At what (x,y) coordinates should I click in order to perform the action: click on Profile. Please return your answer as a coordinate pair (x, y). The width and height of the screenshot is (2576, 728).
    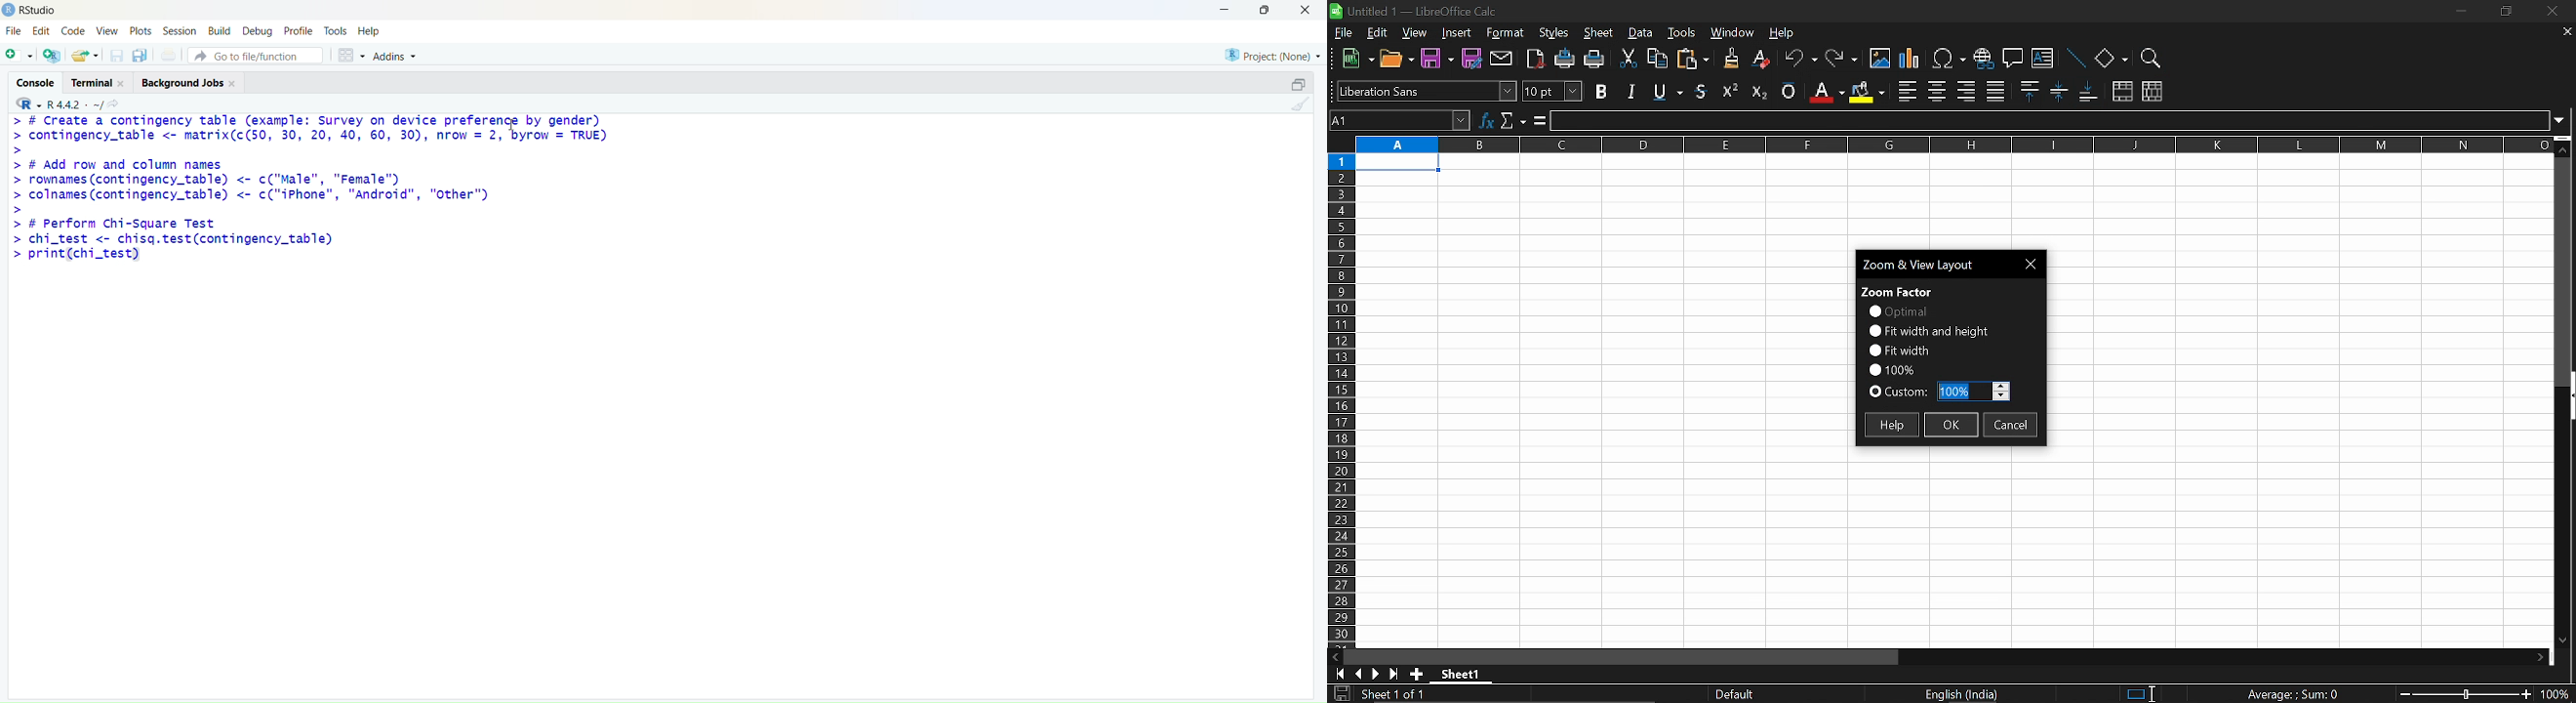
    Looking at the image, I should click on (301, 32).